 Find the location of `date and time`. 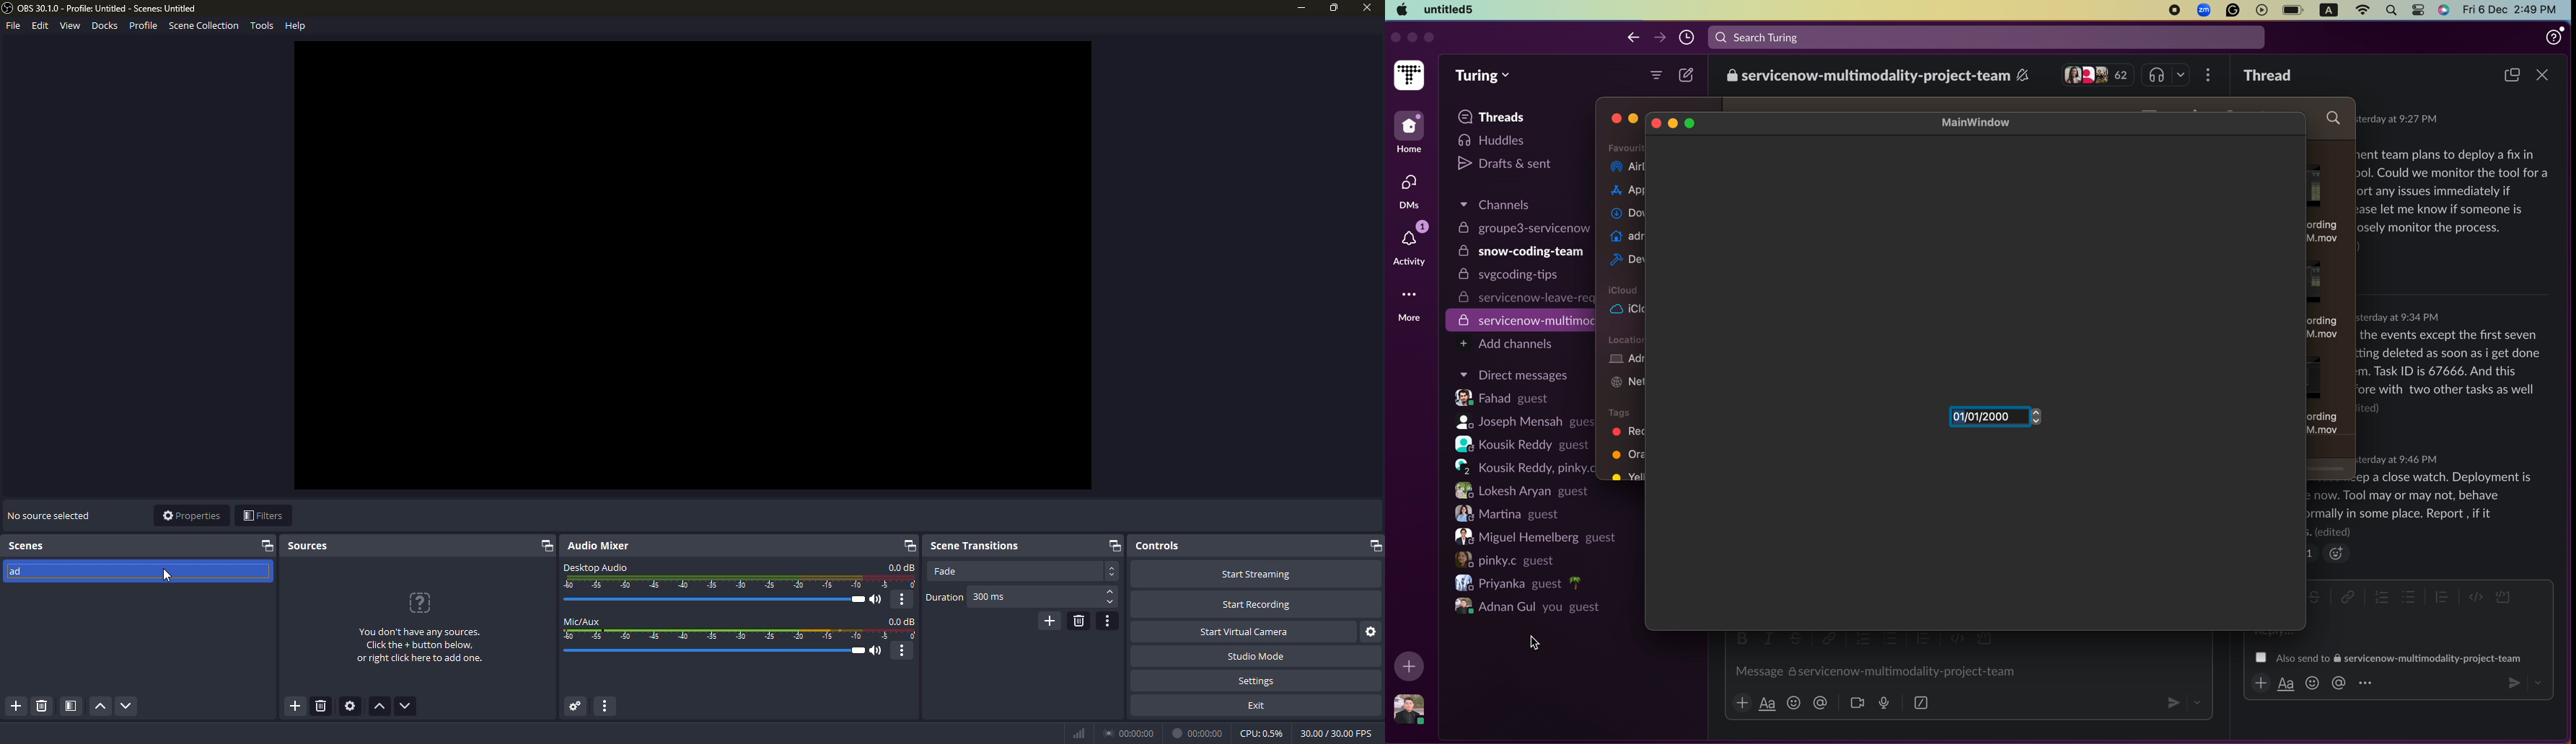

date and time is located at coordinates (2402, 317).